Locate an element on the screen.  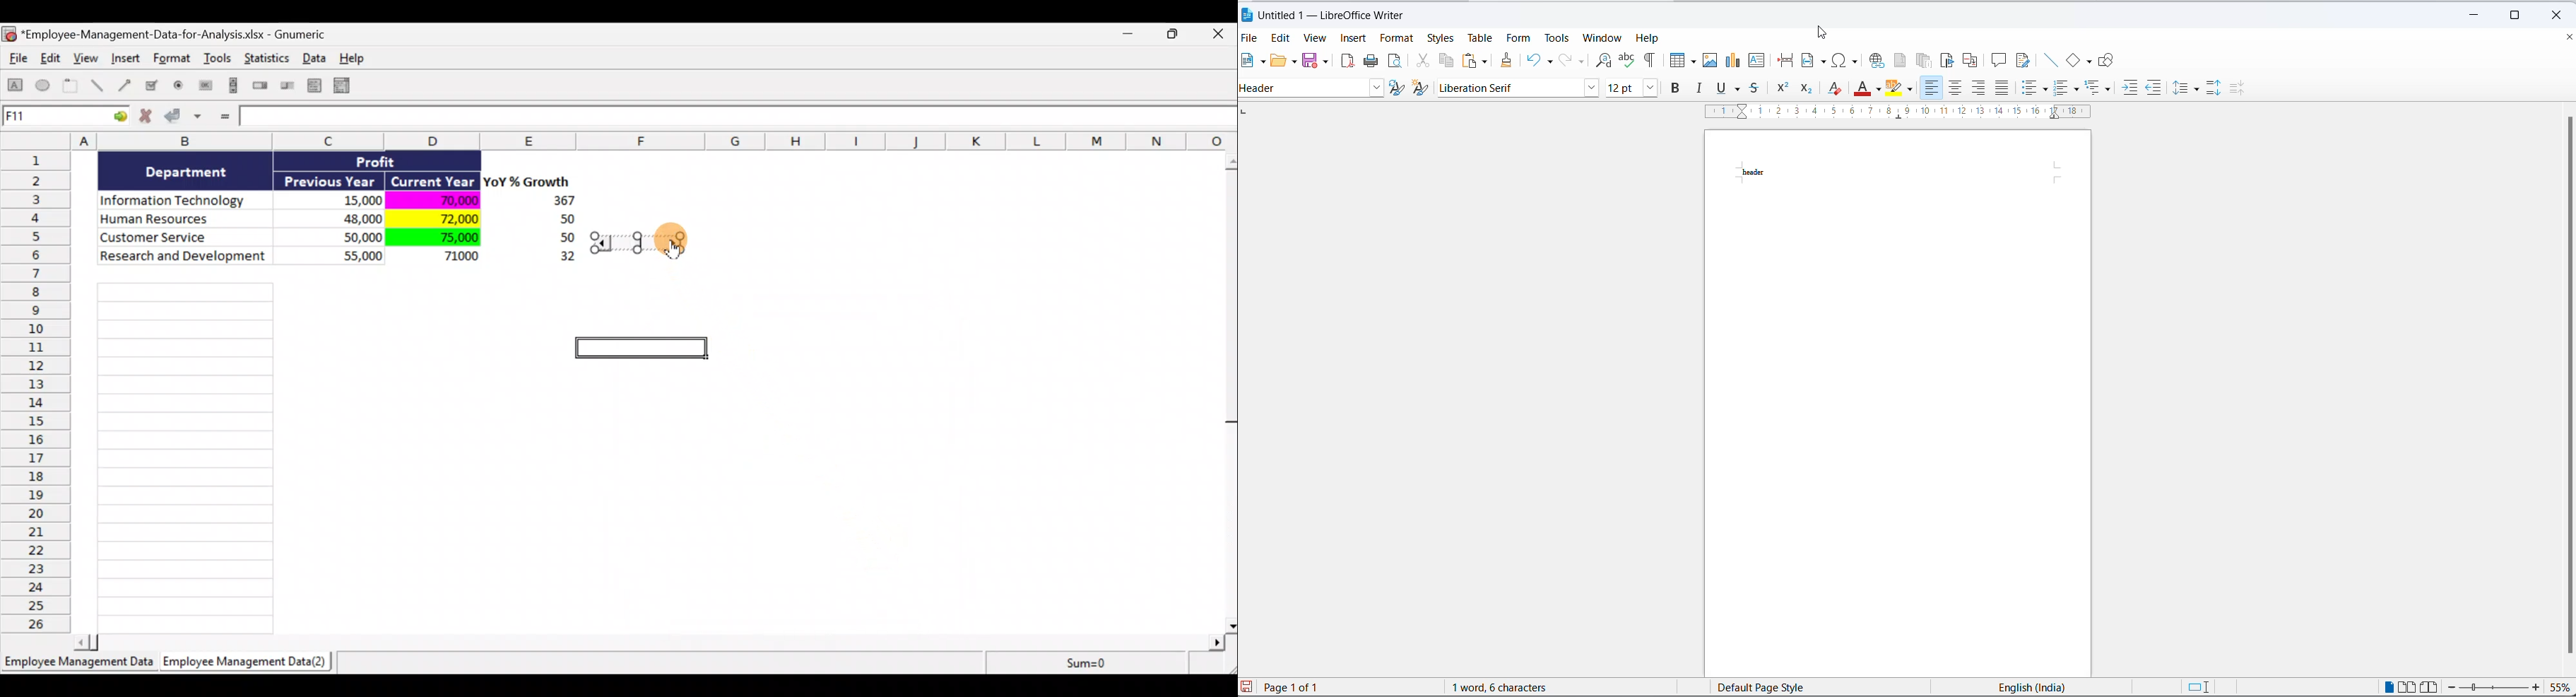
find and replace is located at coordinates (1605, 59).